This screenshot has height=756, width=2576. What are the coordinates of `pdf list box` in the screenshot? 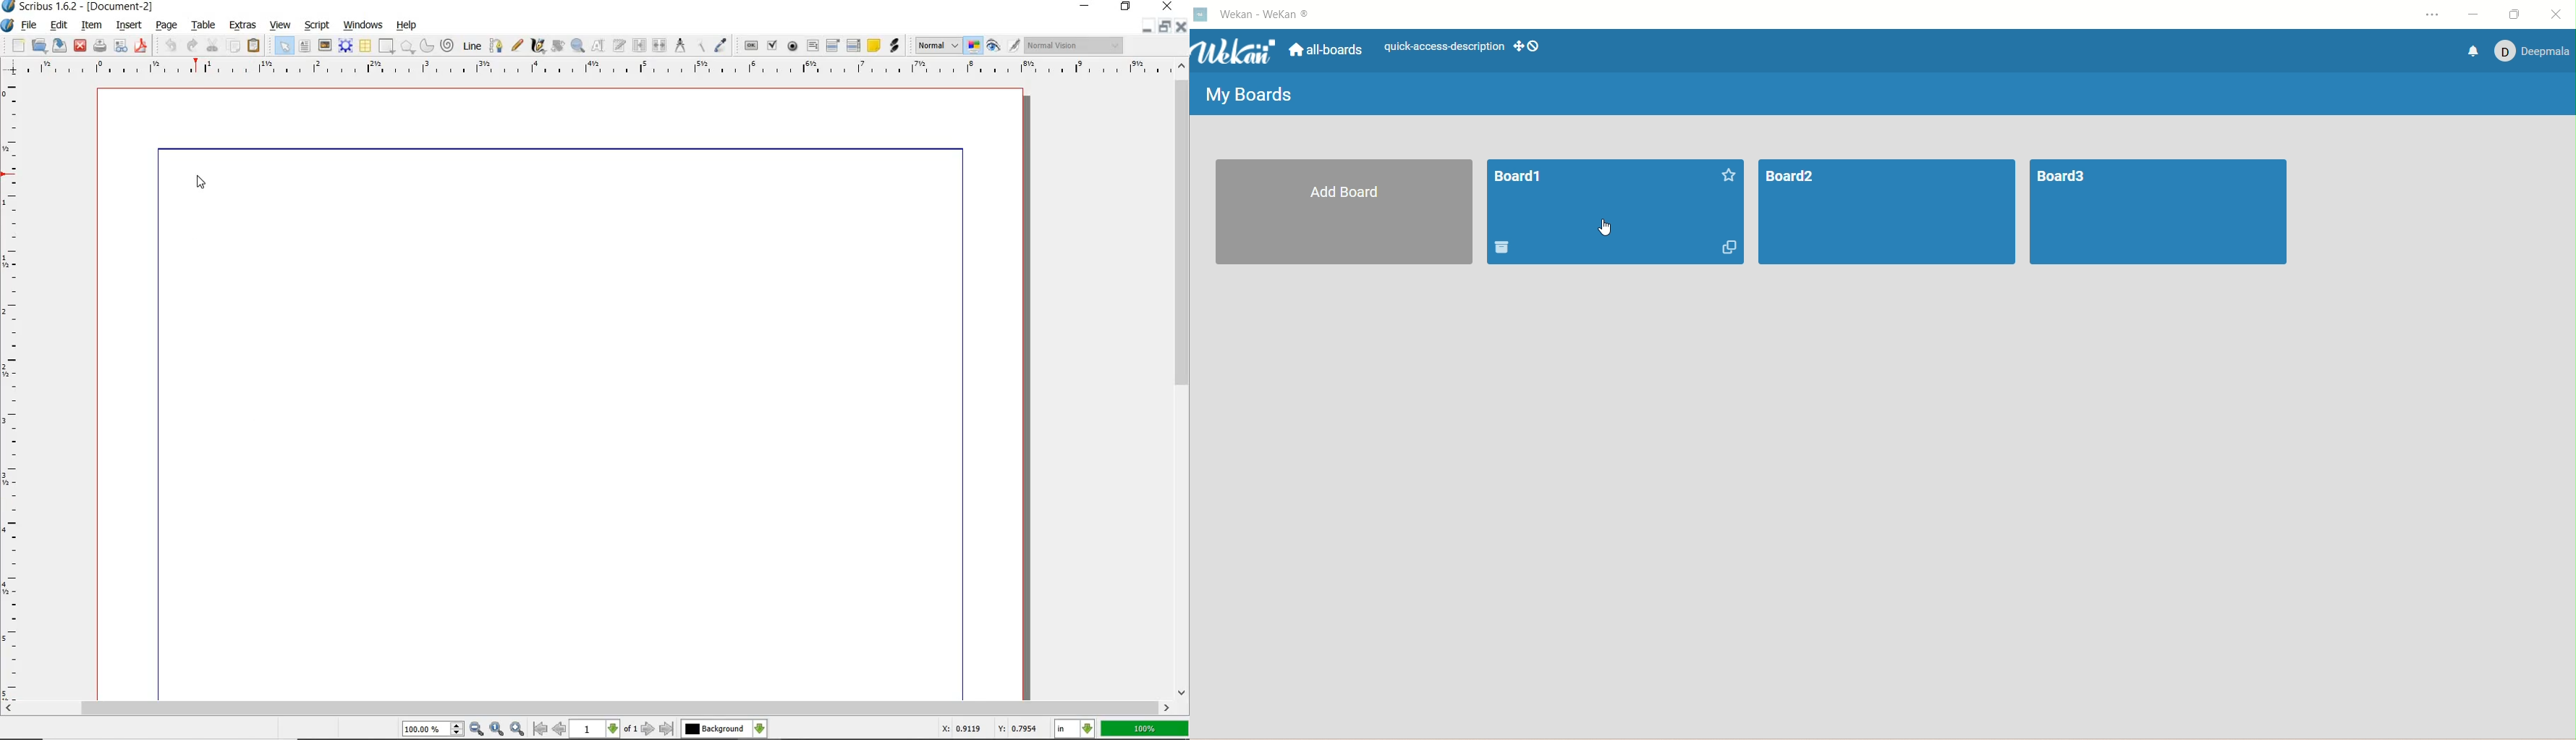 It's located at (854, 45).